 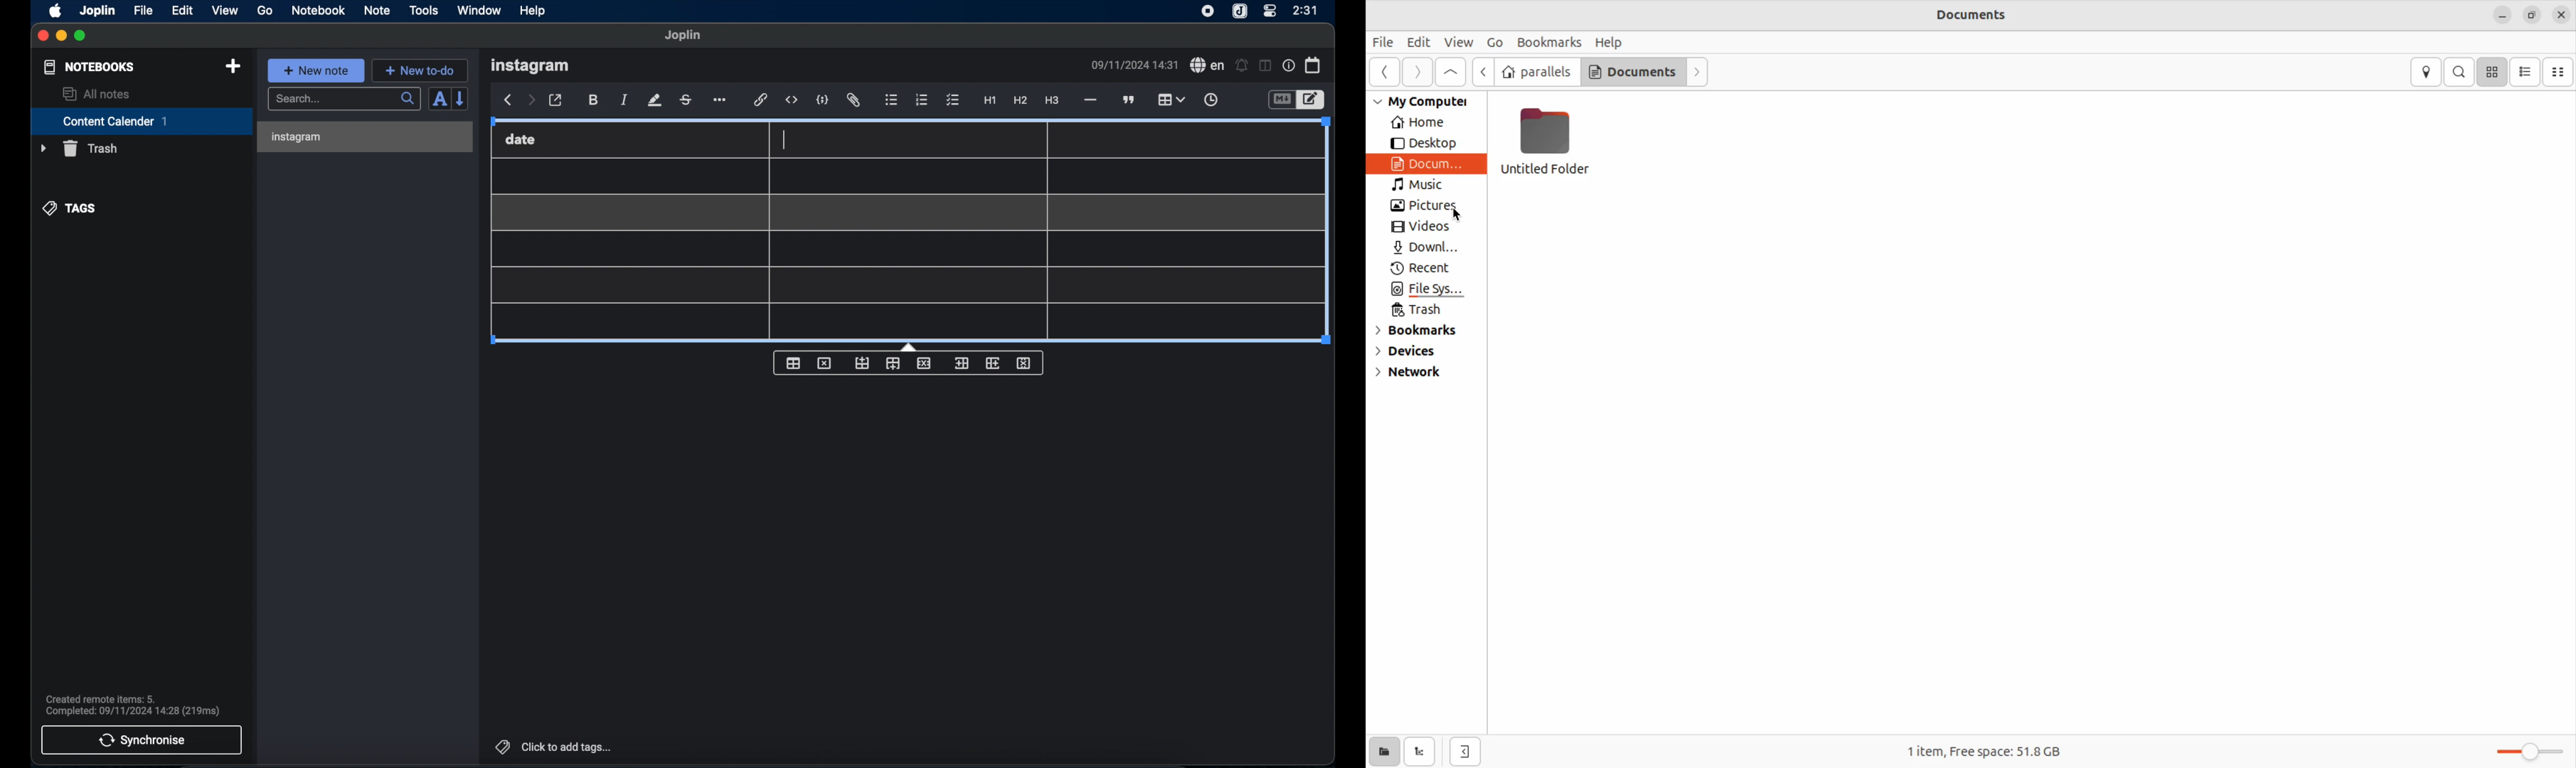 What do you see at coordinates (132, 705) in the screenshot?
I see `sync notification` at bounding box center [132, 705].